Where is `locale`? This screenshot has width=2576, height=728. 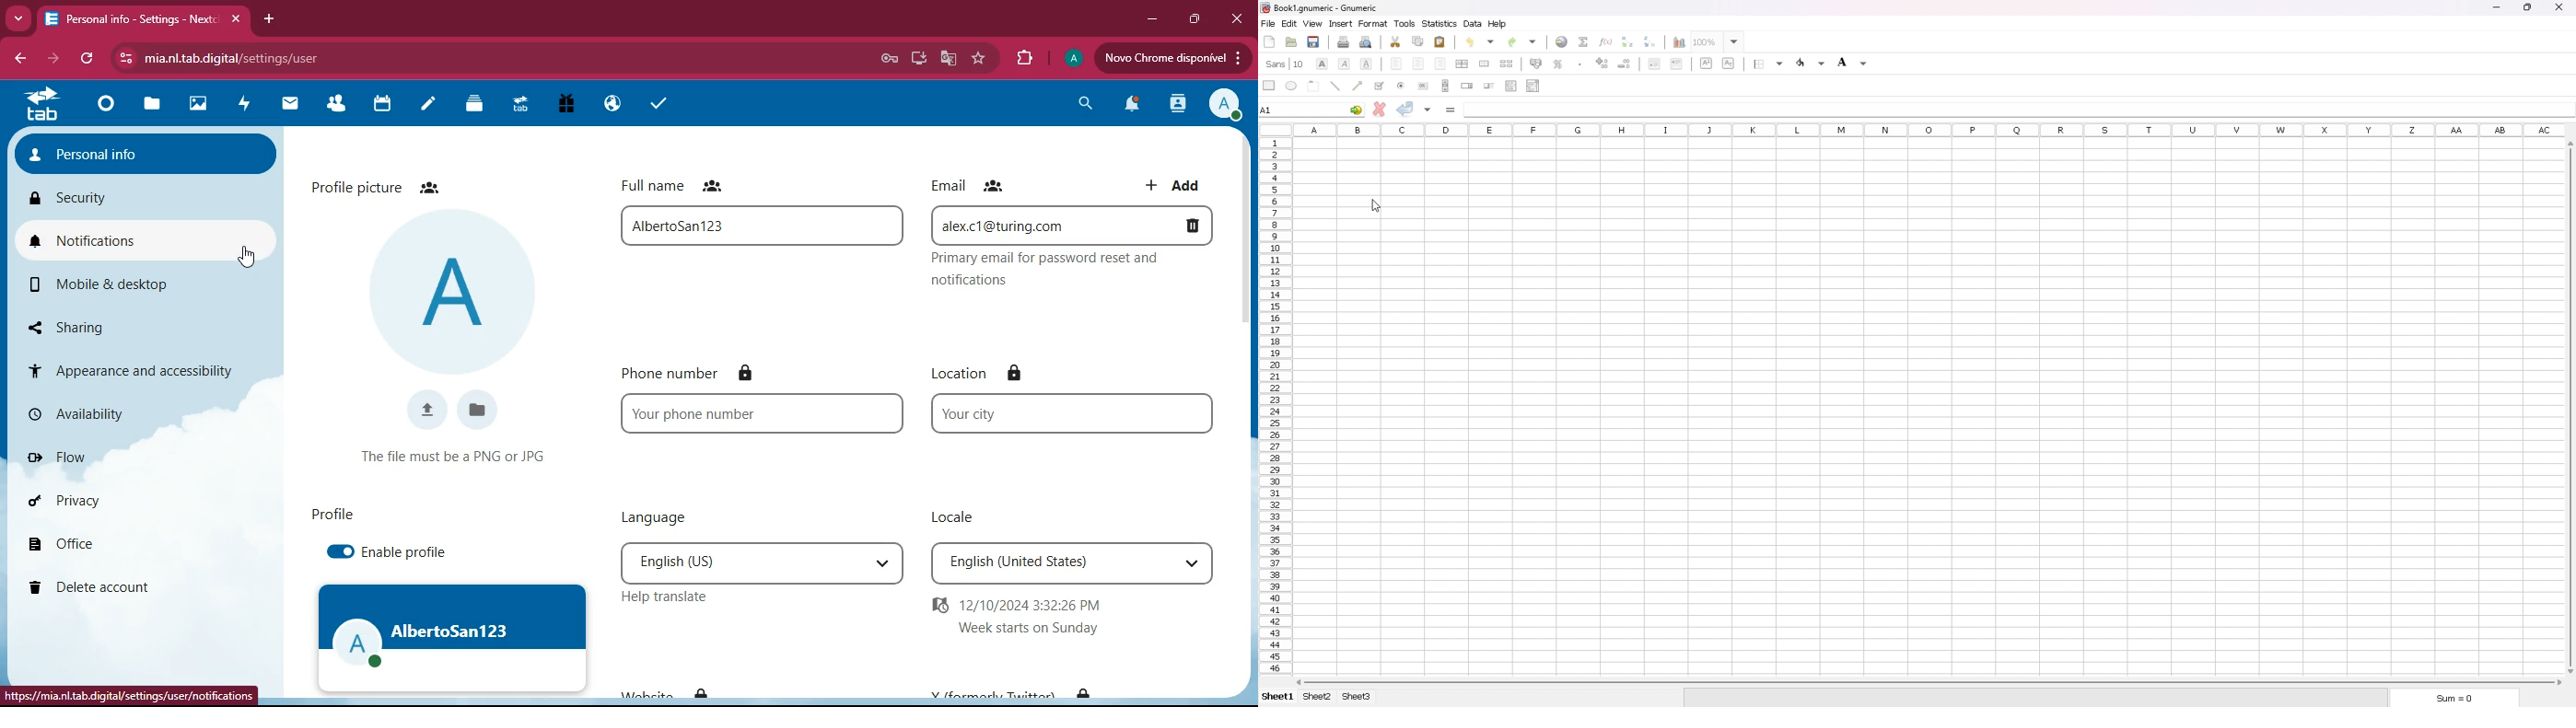
locale is located at coordinates (960, 514).